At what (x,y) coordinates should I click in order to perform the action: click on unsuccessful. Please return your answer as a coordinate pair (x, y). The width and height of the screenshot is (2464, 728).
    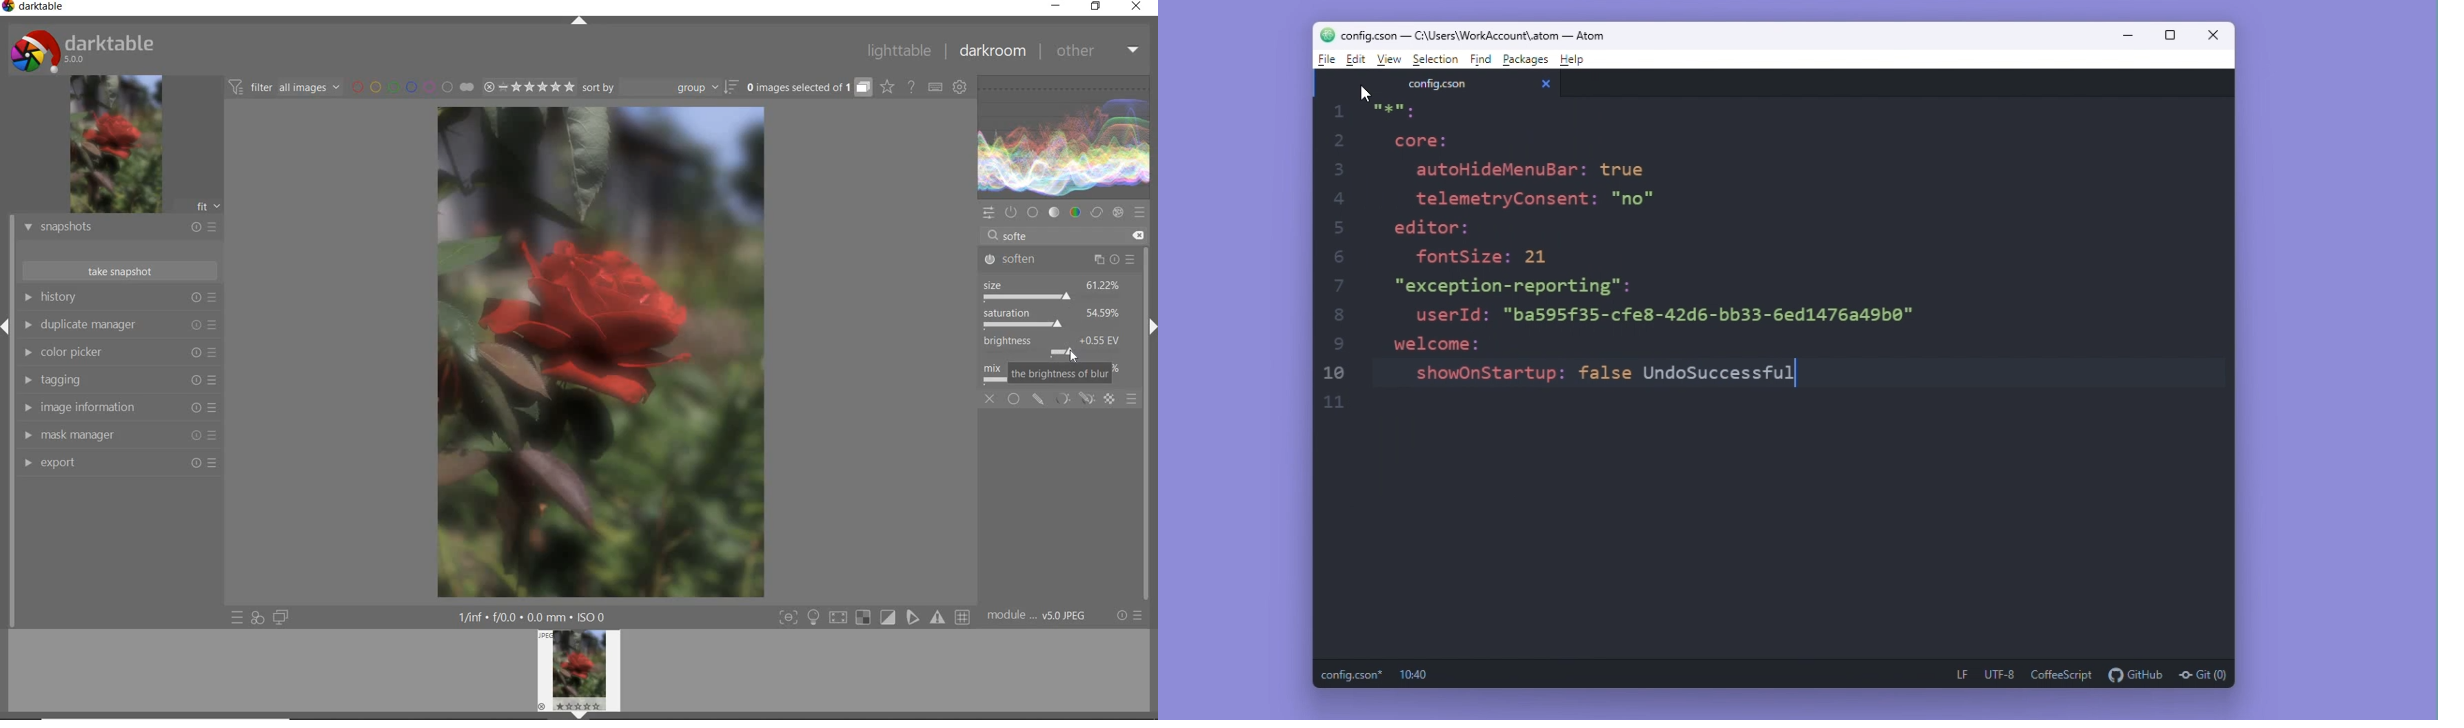
    Looking at the image, I should click on (1724, 376).